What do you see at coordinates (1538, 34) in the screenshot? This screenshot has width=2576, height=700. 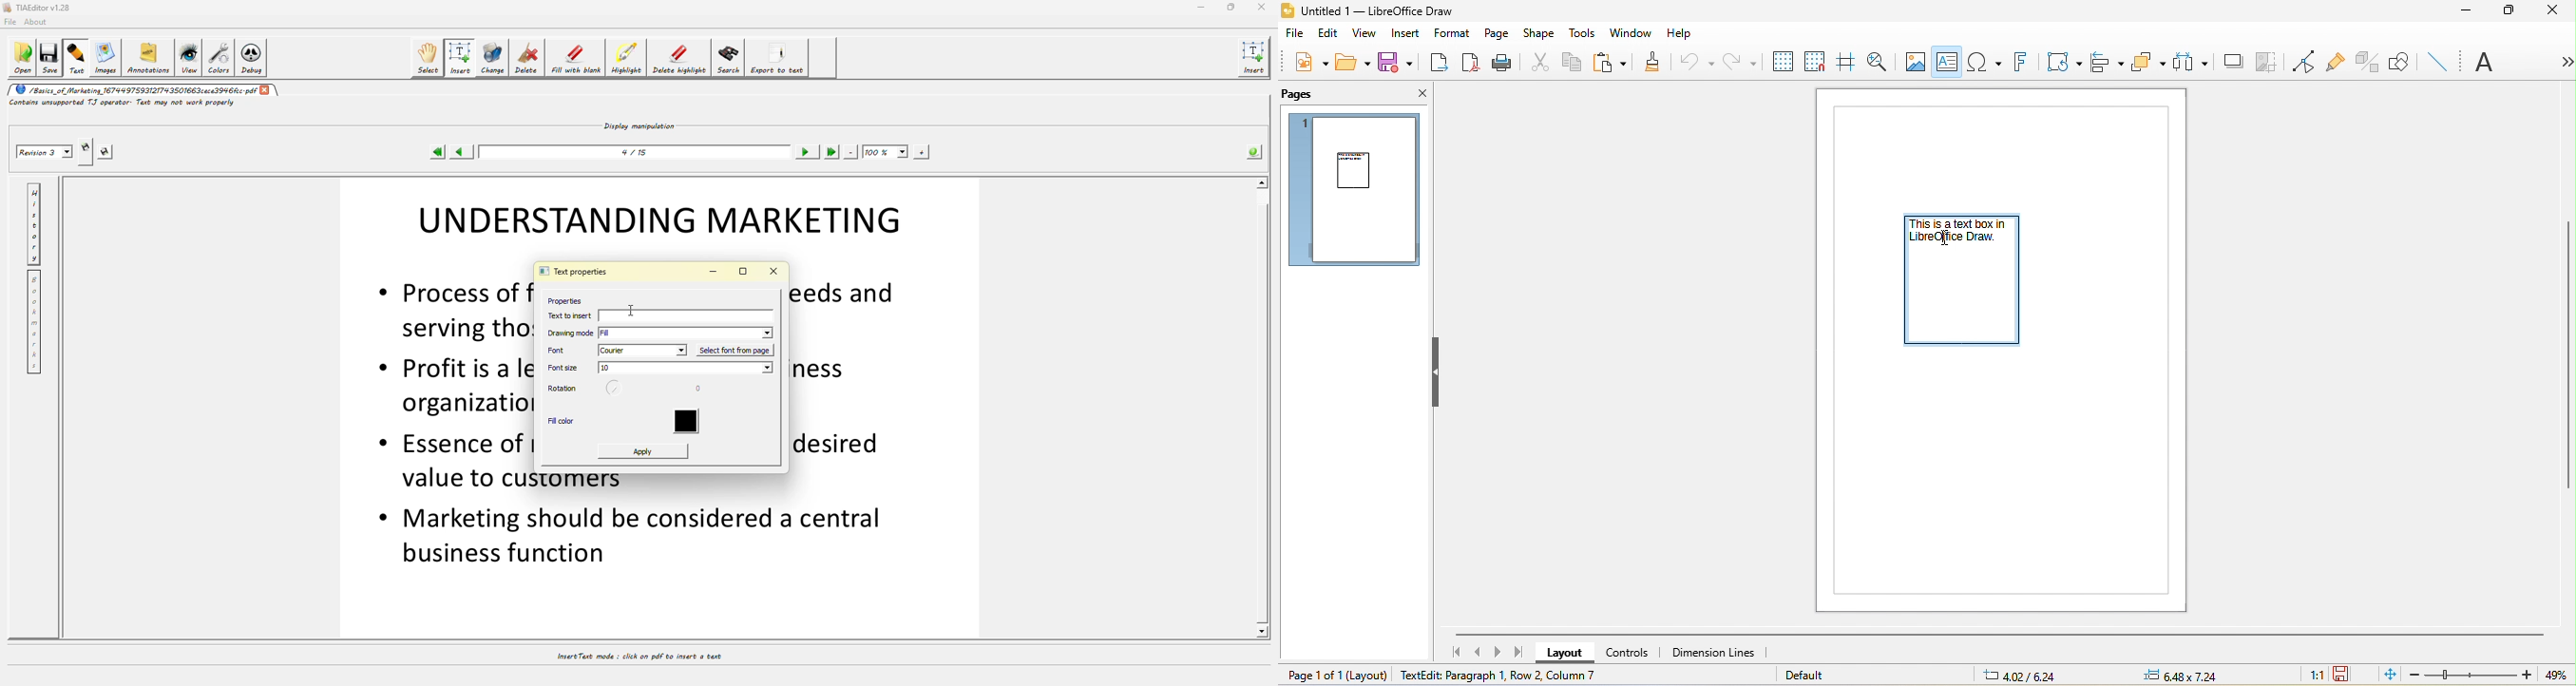 I see `shape` at bounding box center [1538, 34].